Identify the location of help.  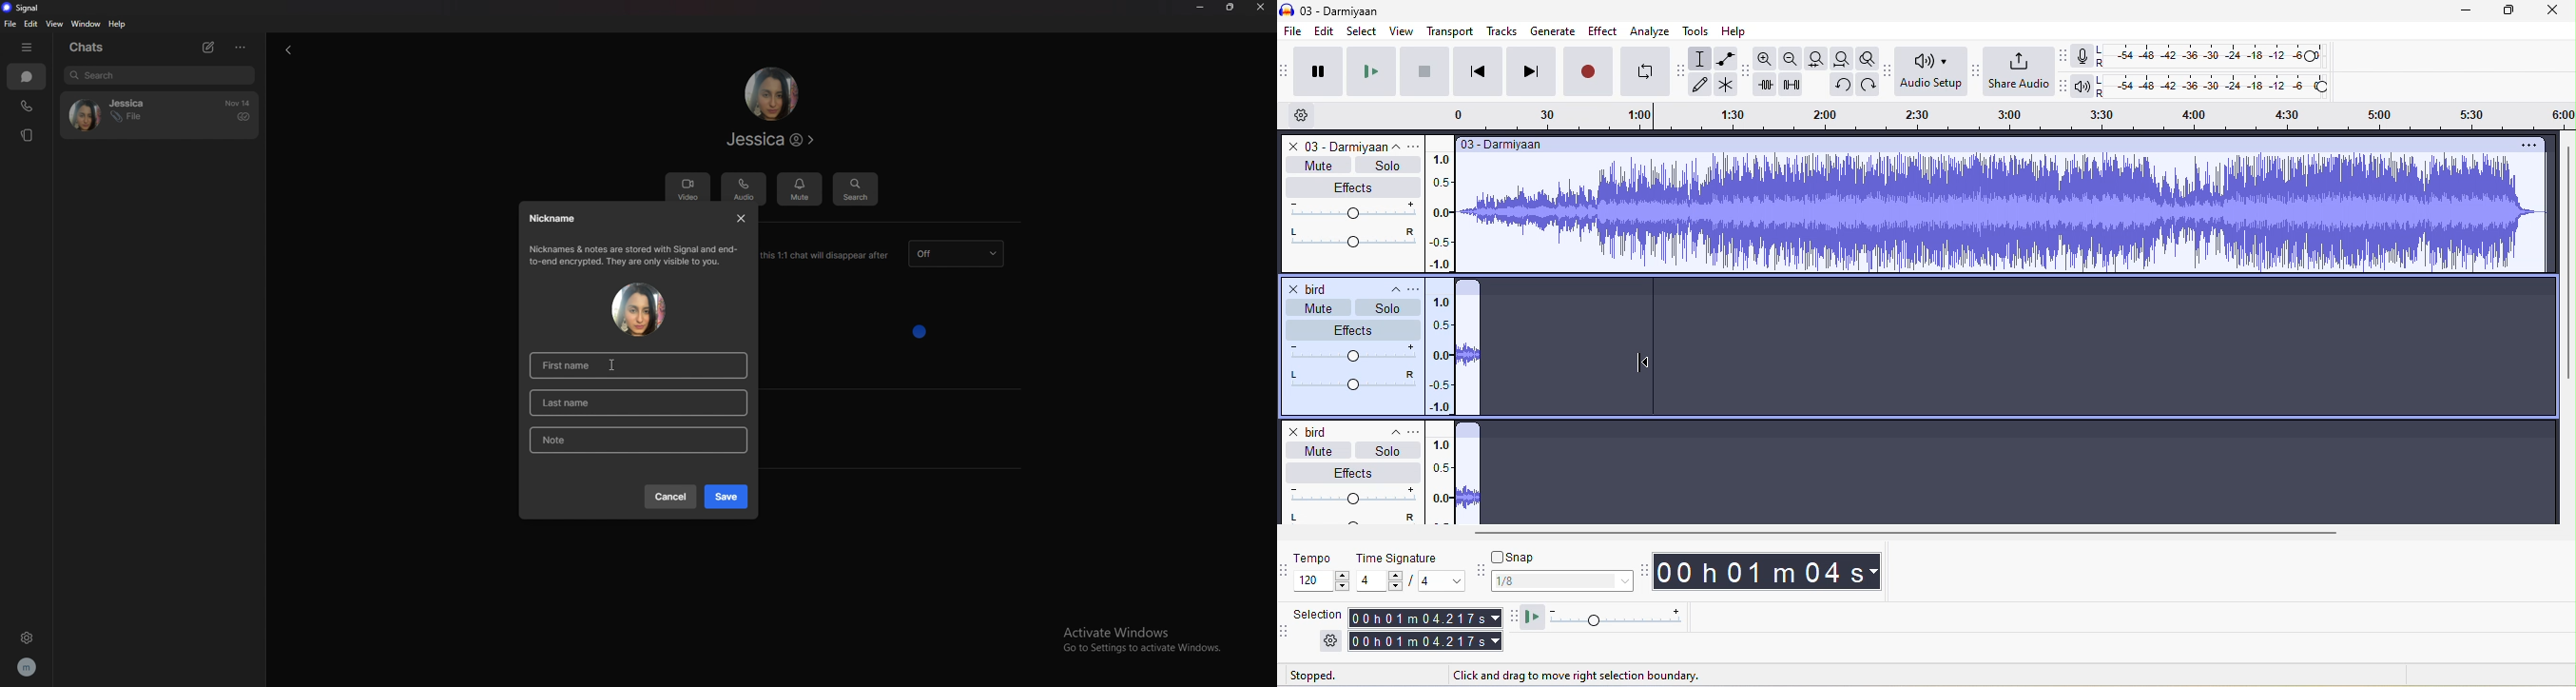
(116, 25).